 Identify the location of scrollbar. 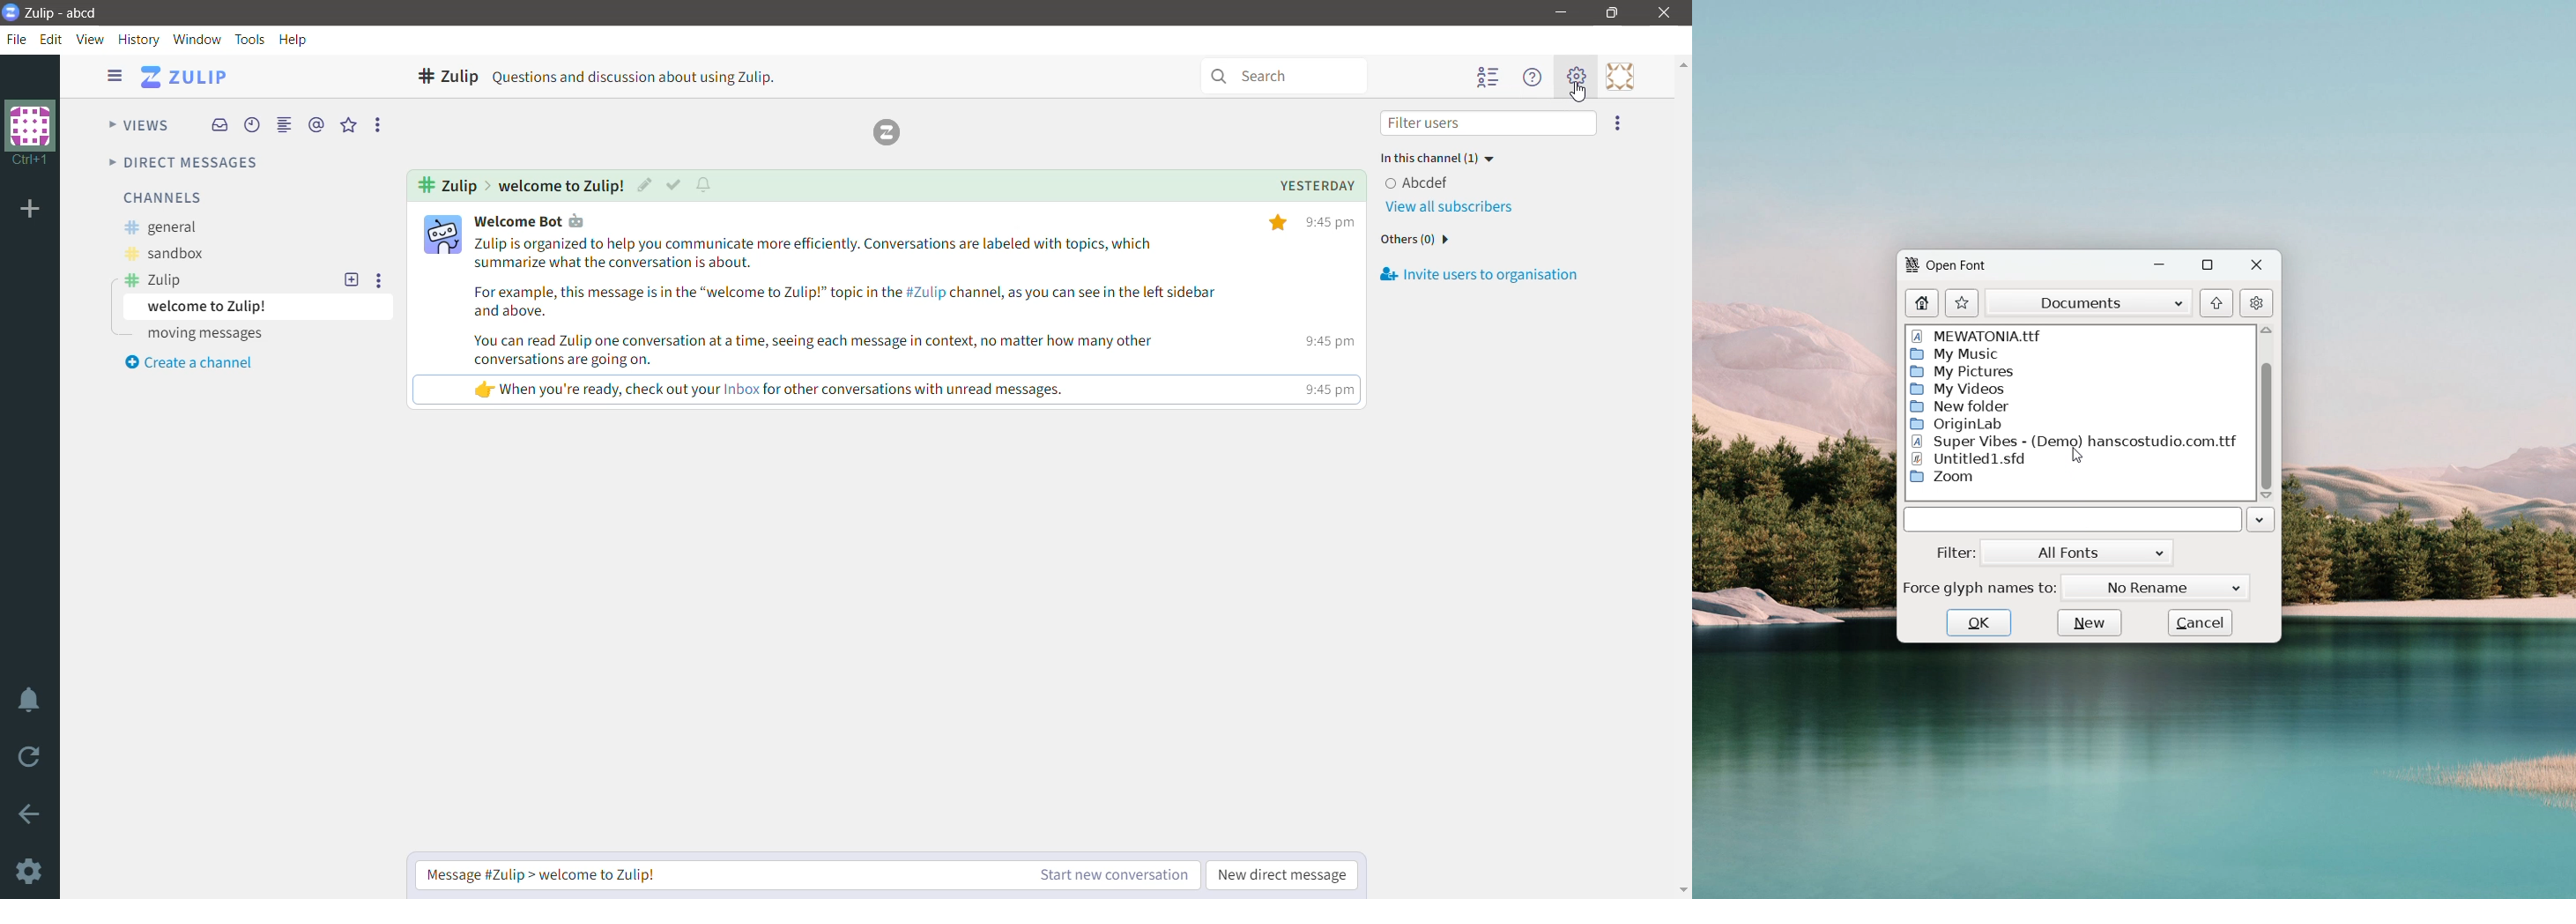
(2267, 425).